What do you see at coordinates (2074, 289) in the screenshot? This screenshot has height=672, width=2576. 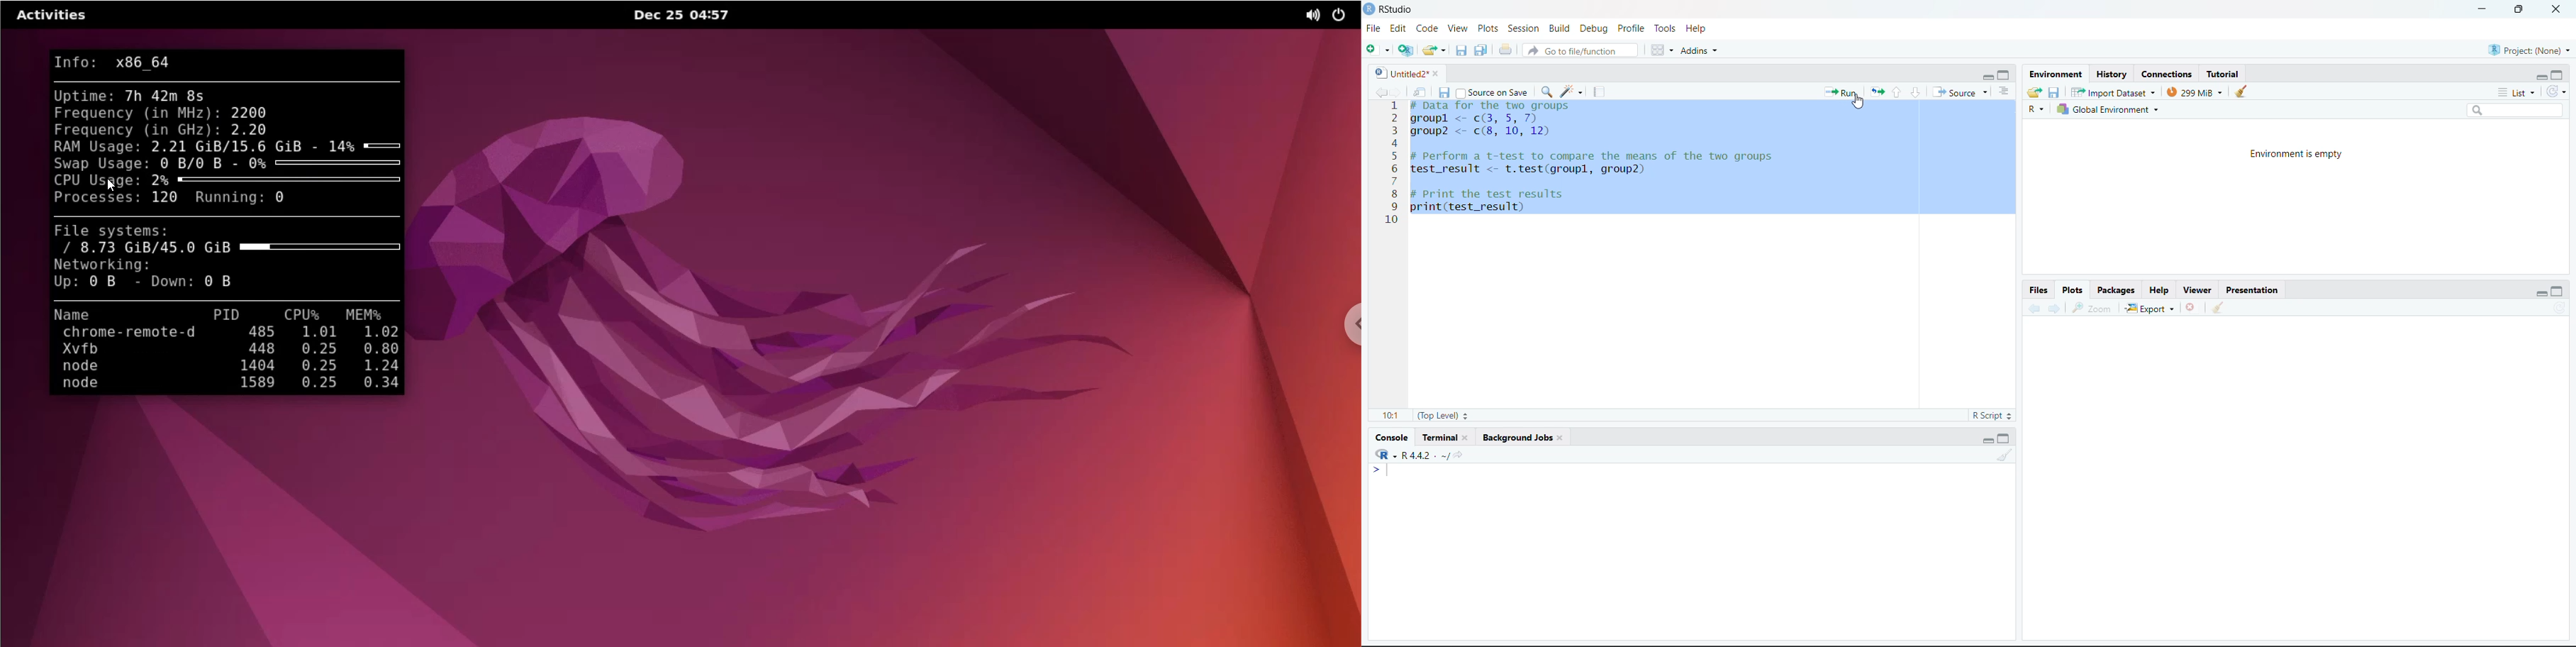 I see `Plots` at bounding box center [2074, 289].